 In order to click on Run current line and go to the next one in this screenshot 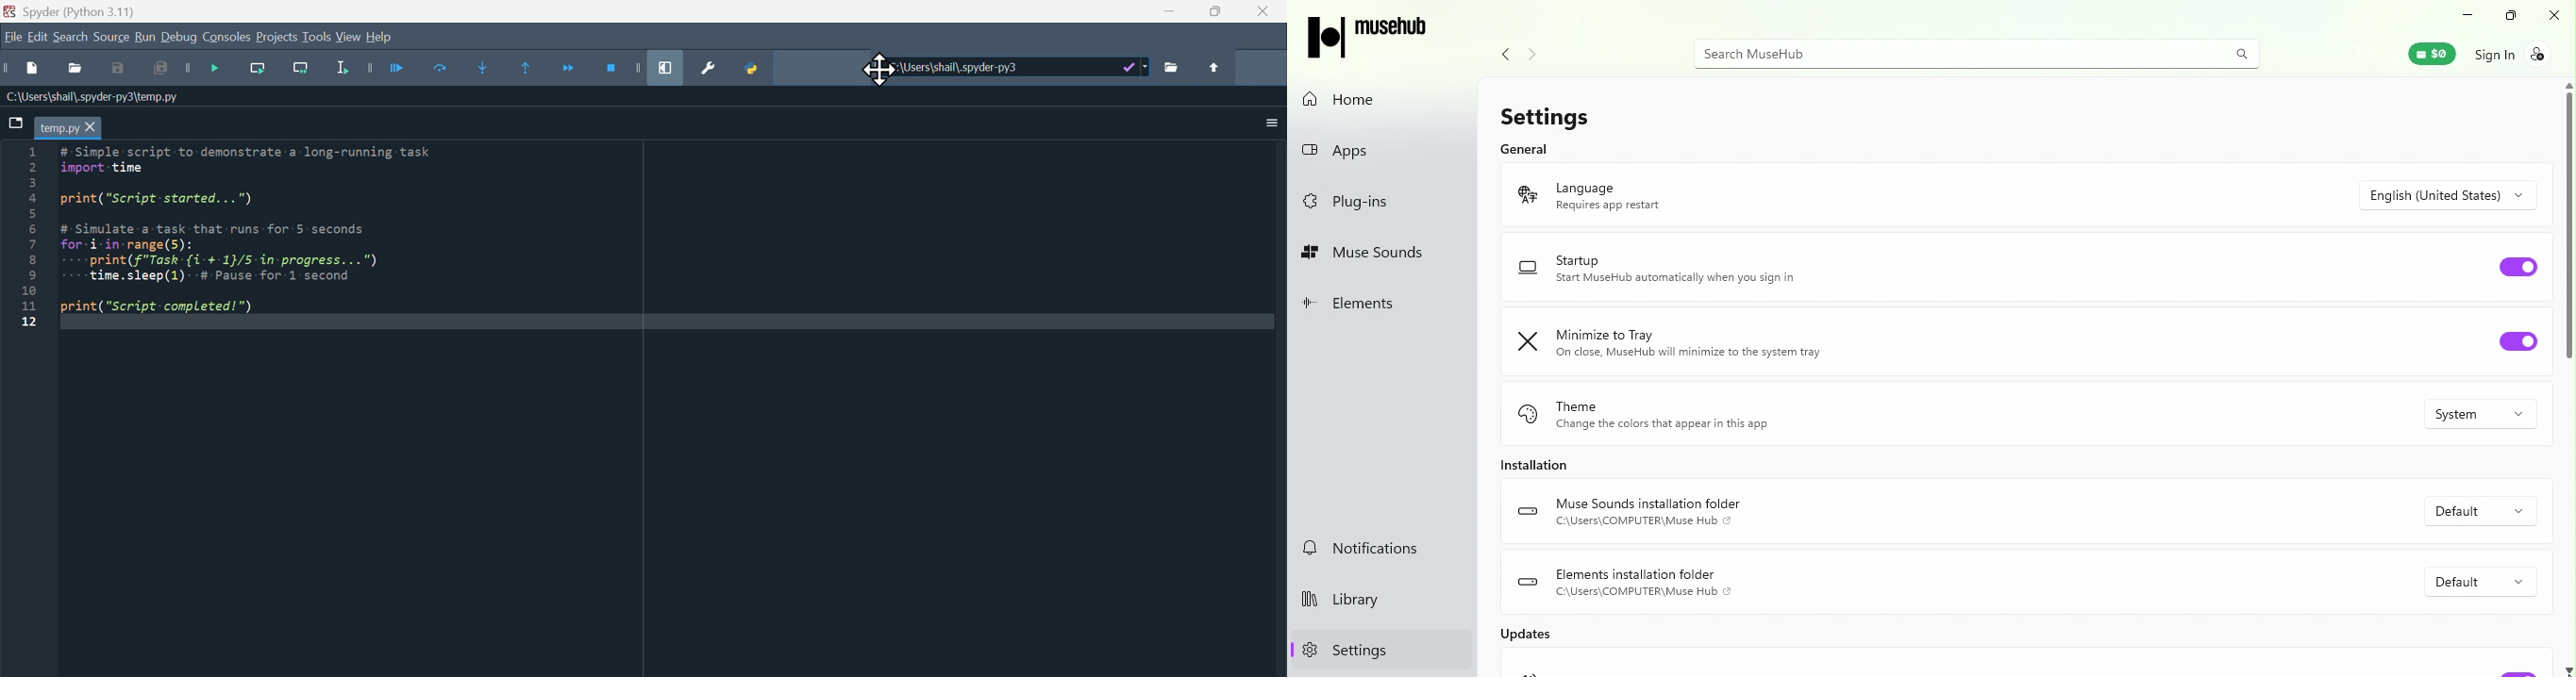, I will do `click(303, 71)`.